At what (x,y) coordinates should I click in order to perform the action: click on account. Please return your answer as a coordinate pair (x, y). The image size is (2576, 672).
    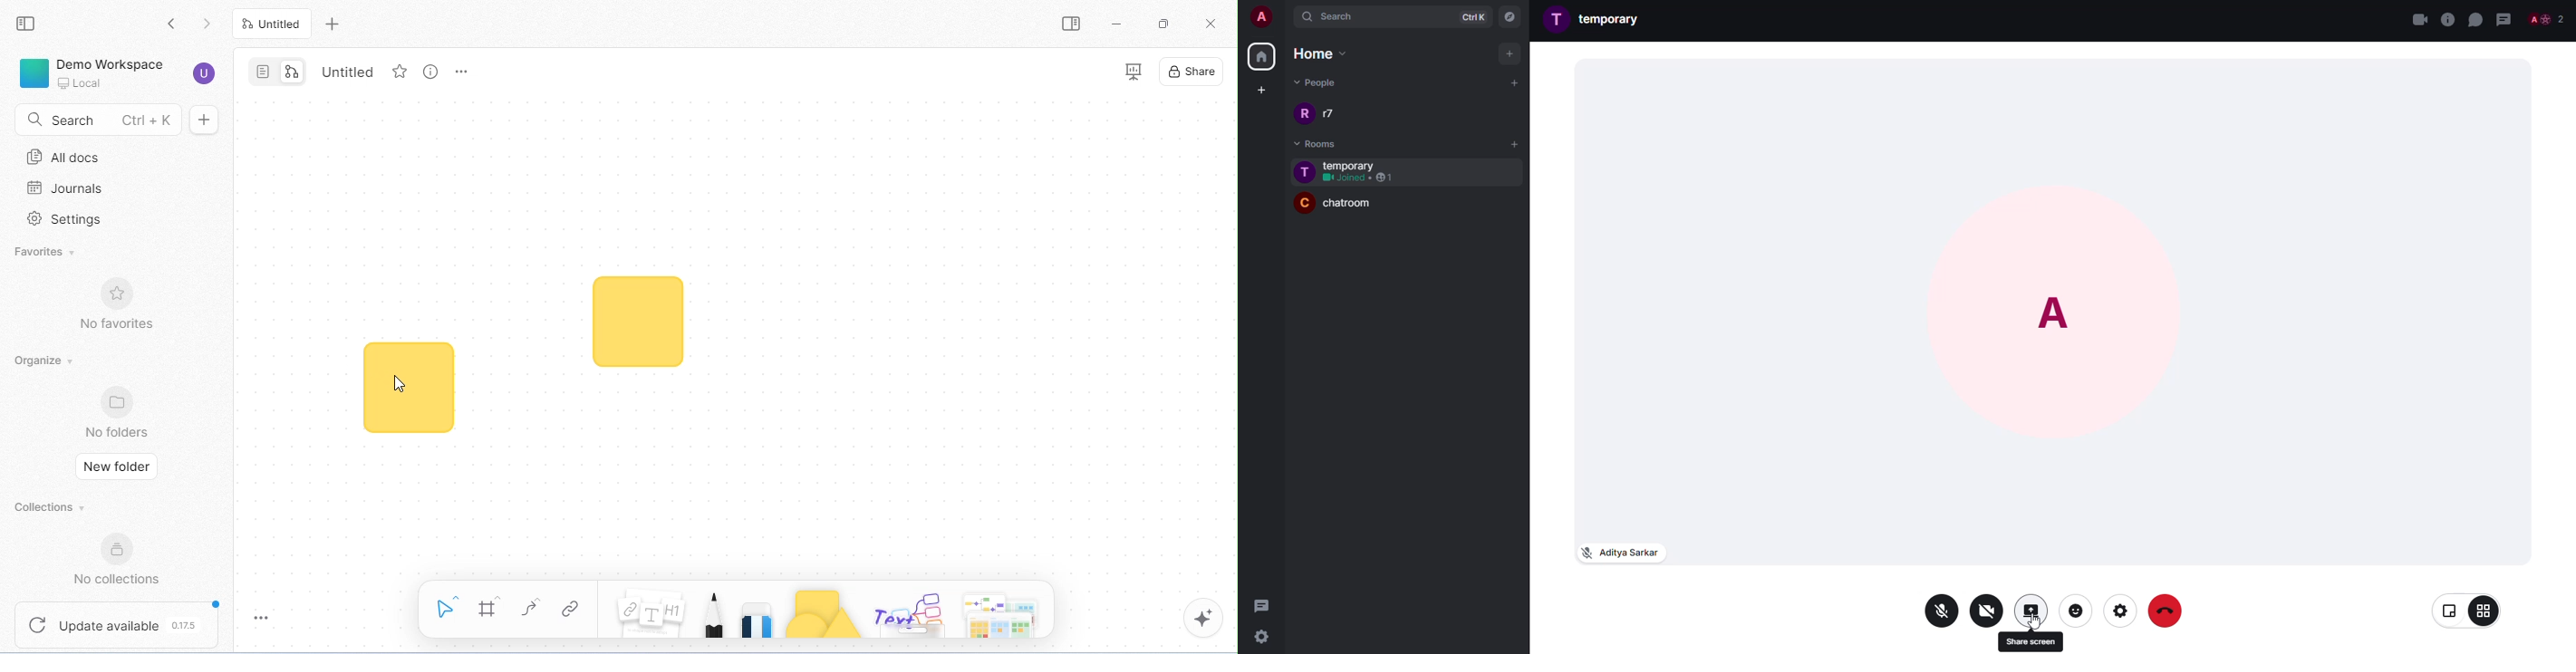
    Looking at the image, I should click on (1263, 19).